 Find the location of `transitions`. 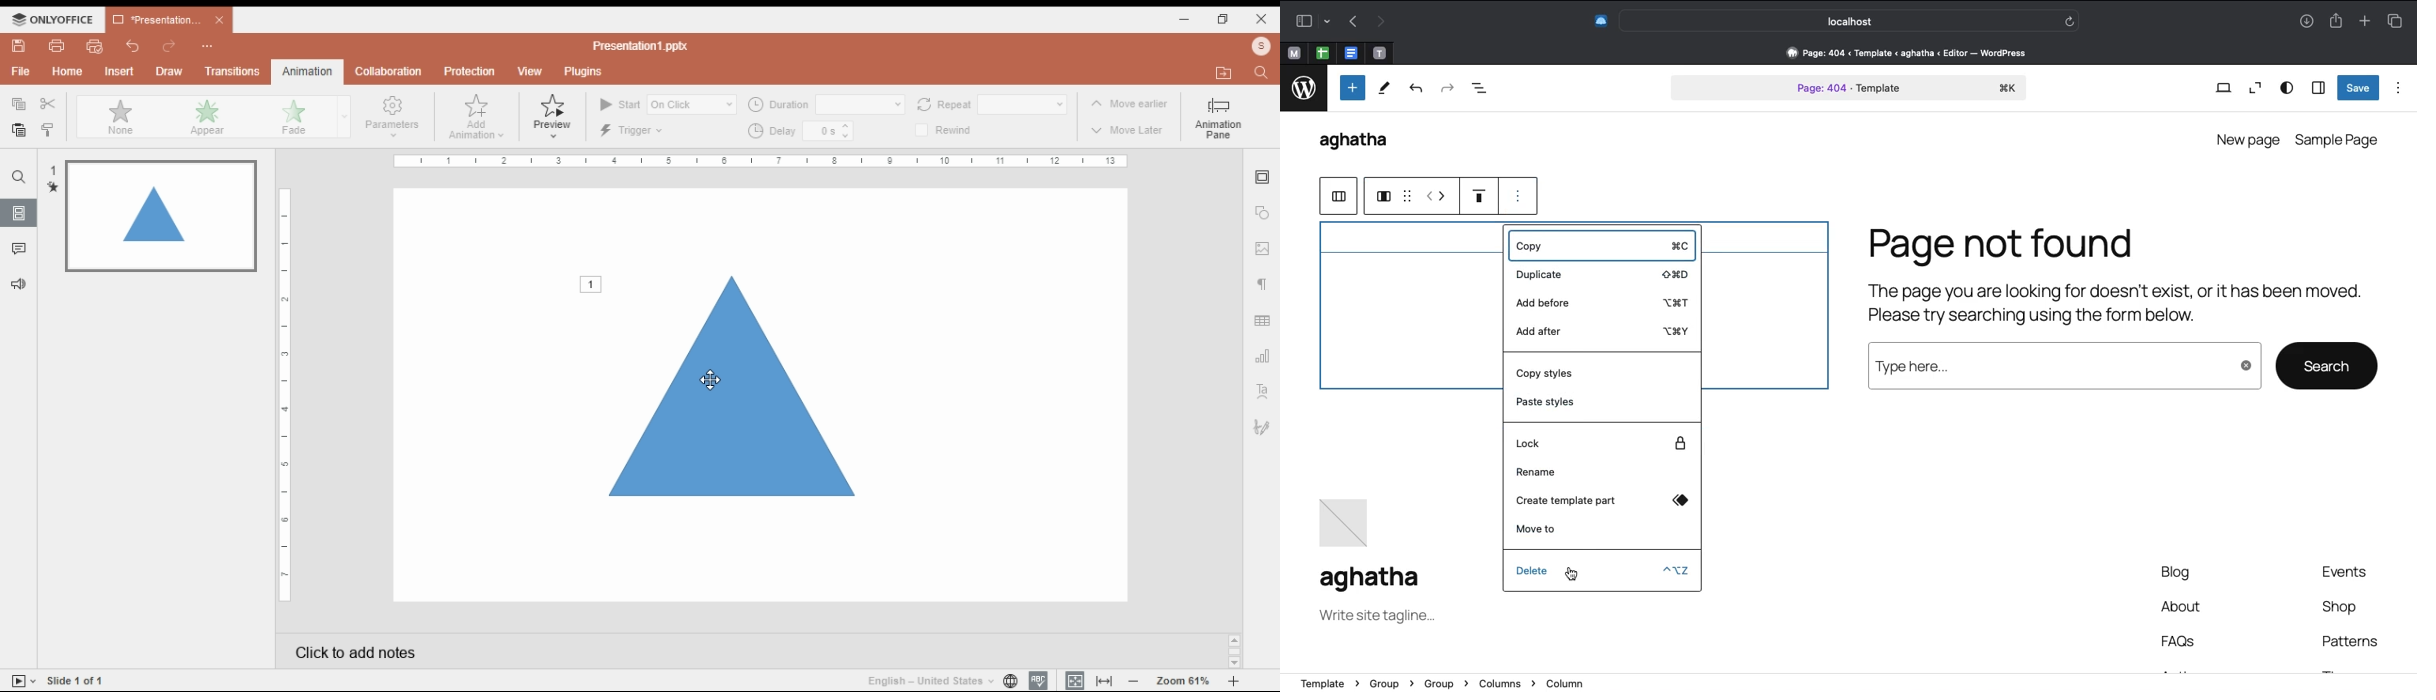

transitions is located at coordinates (232, 71).